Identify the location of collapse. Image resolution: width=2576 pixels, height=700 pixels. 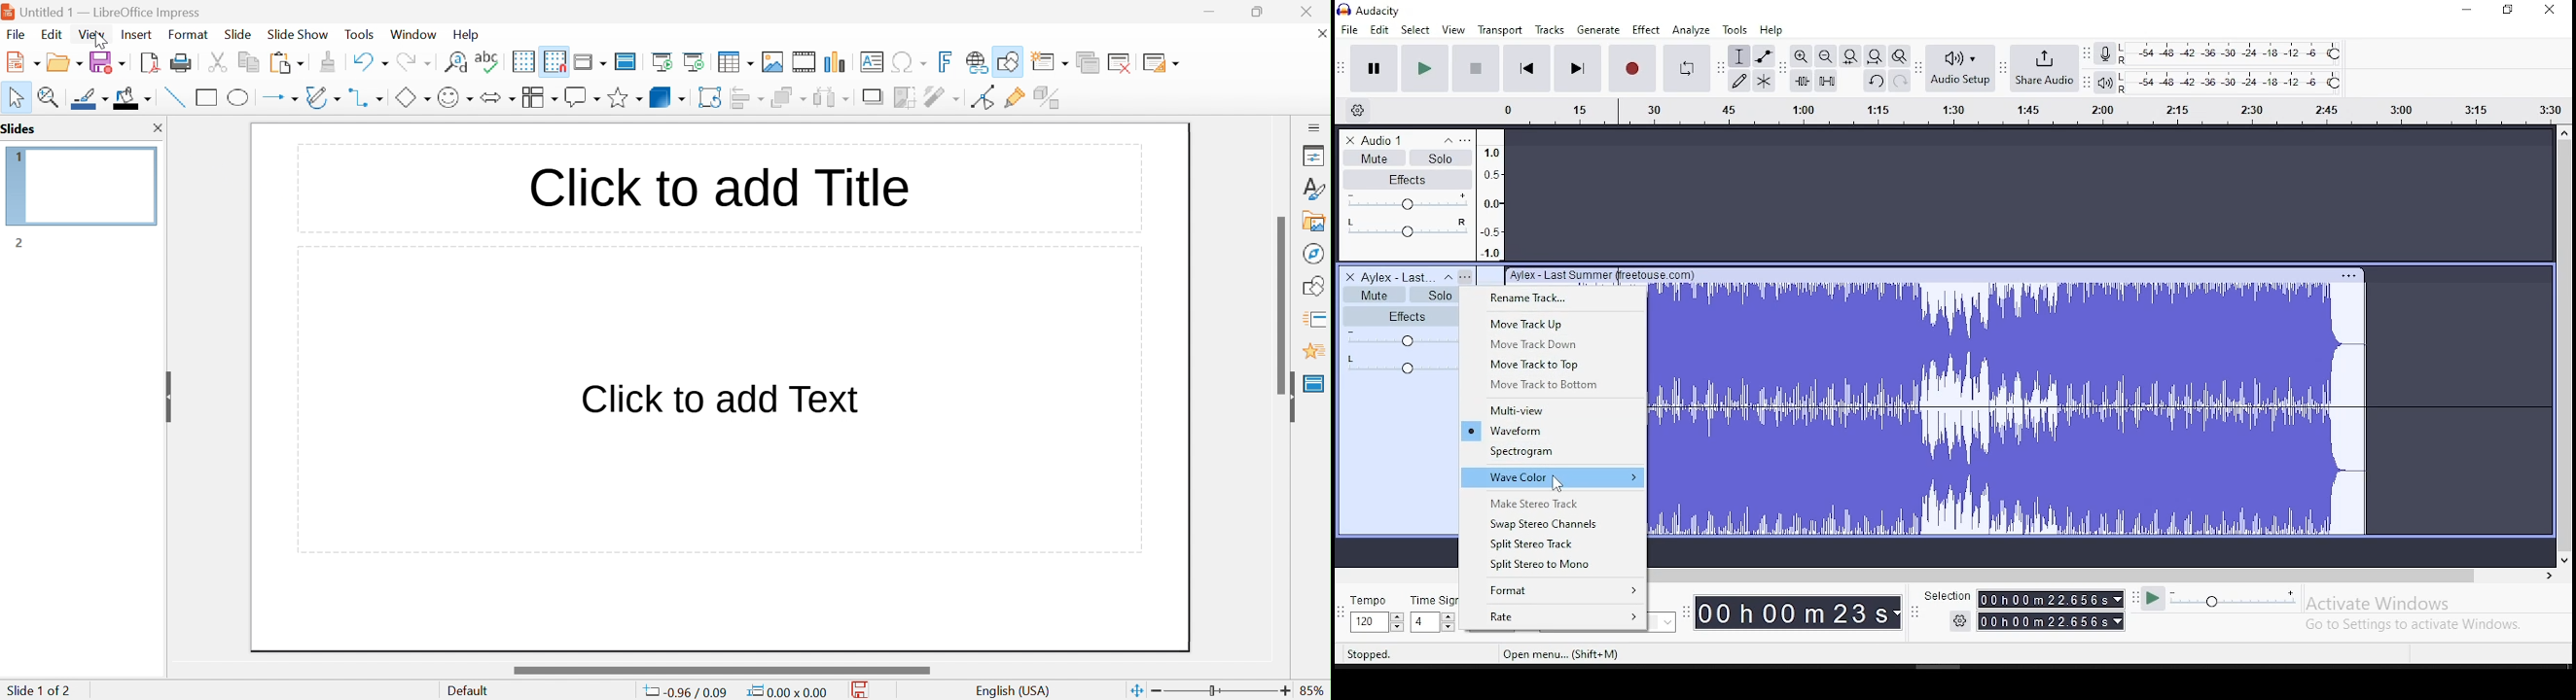
(1448, 277).